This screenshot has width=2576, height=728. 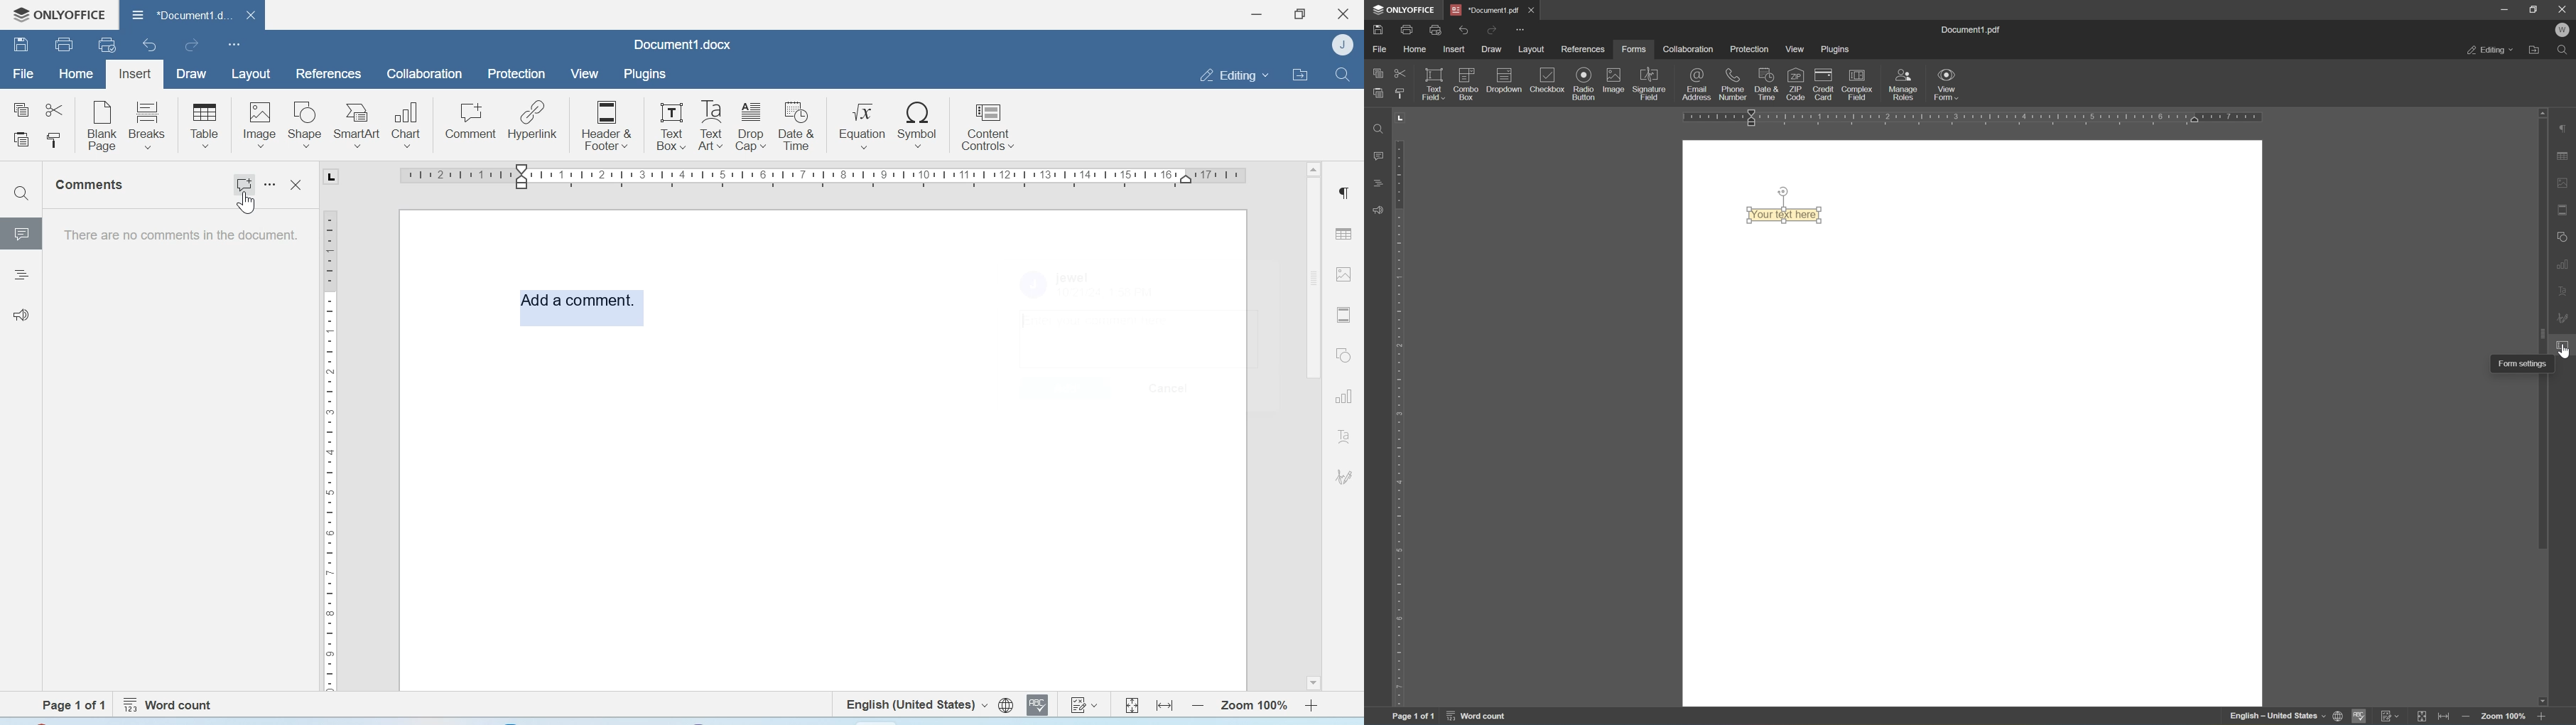 What do you see at coordinates (1198, 705) in the screenshot?
I see `Zoom out` at bounding box center [1198, 705].